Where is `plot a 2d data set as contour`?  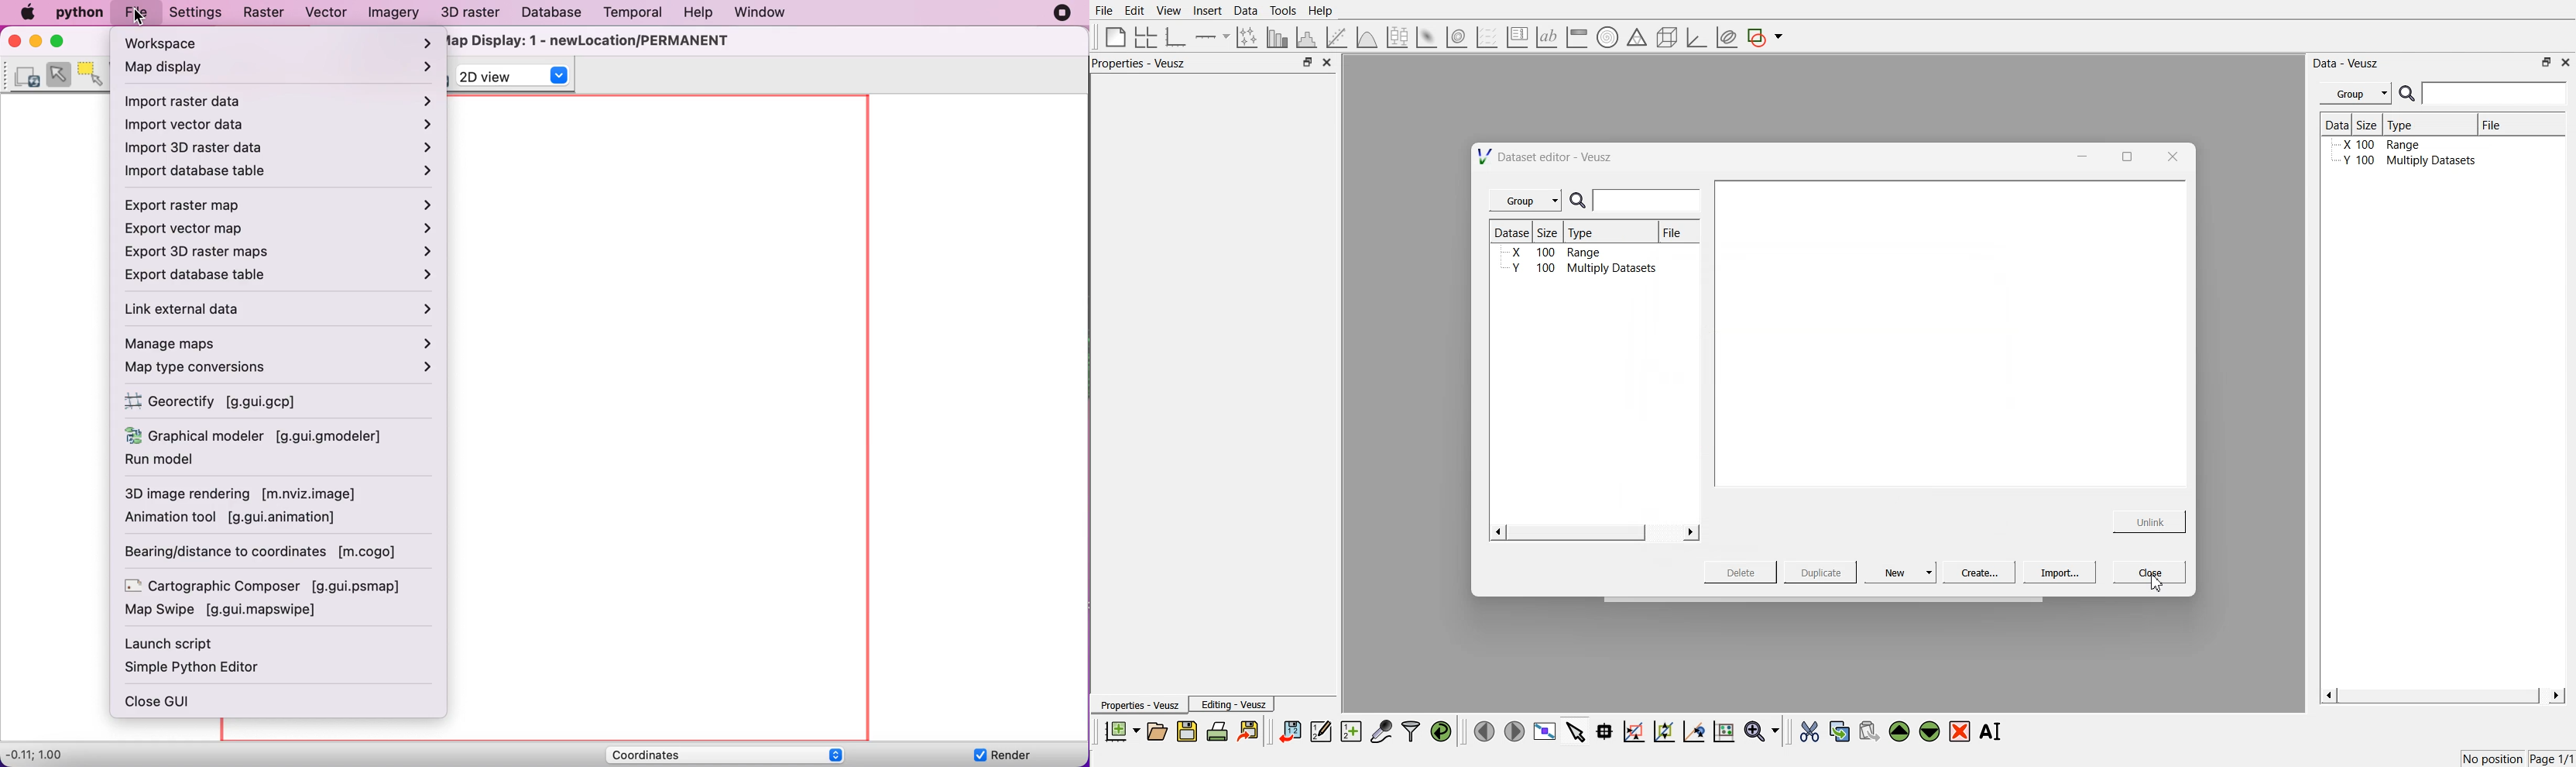 plot a 2d data set as contour is located at coordinates (1456, 38).